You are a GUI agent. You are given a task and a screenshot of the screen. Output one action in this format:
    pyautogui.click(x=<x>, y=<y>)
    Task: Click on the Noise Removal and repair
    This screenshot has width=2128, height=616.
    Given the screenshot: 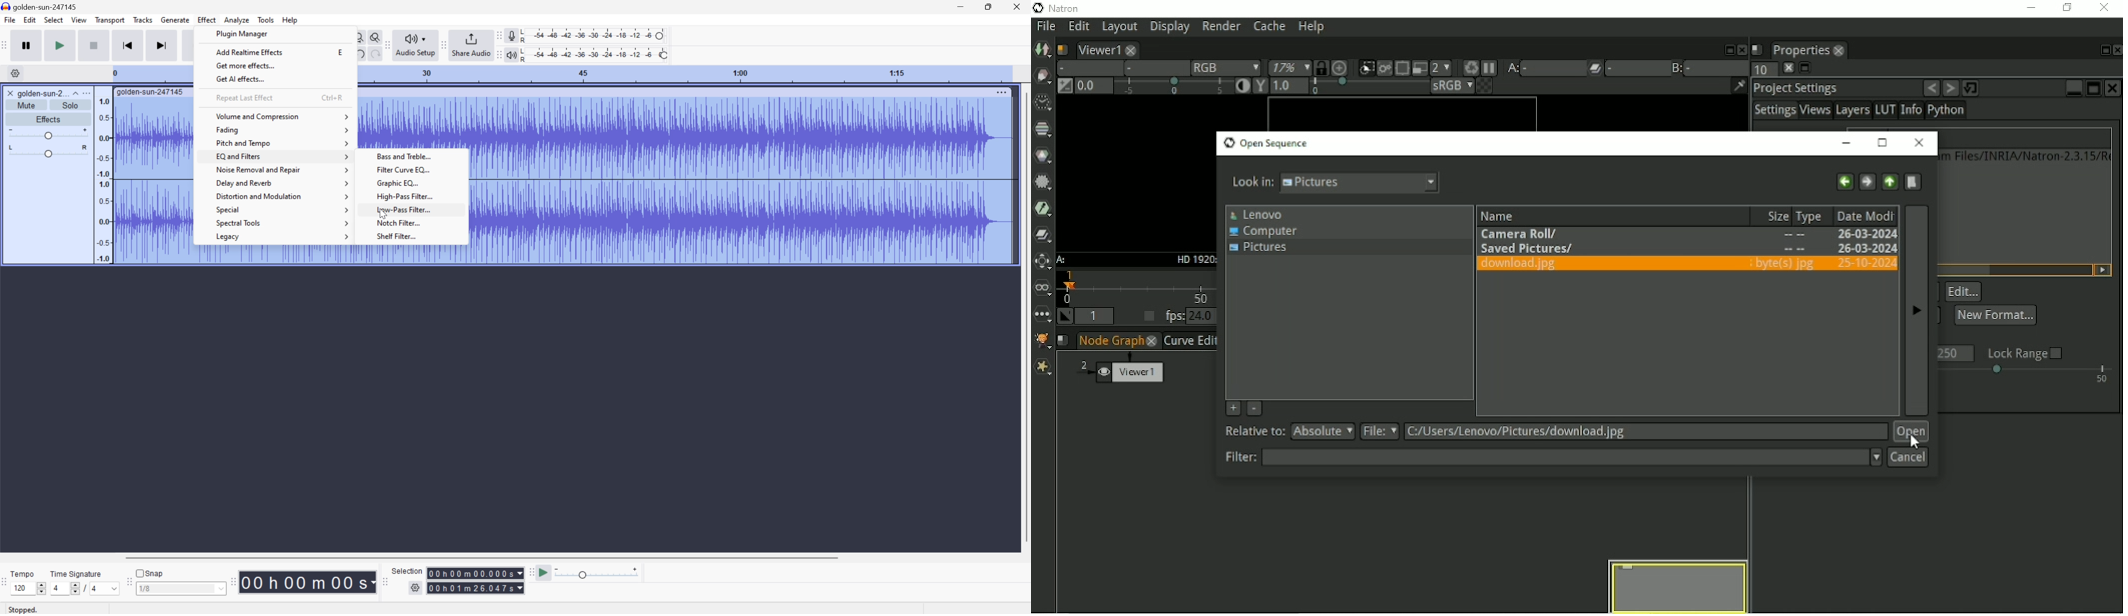 What is the action you would take?
    pyautogui.click(x=282, y=170)
    